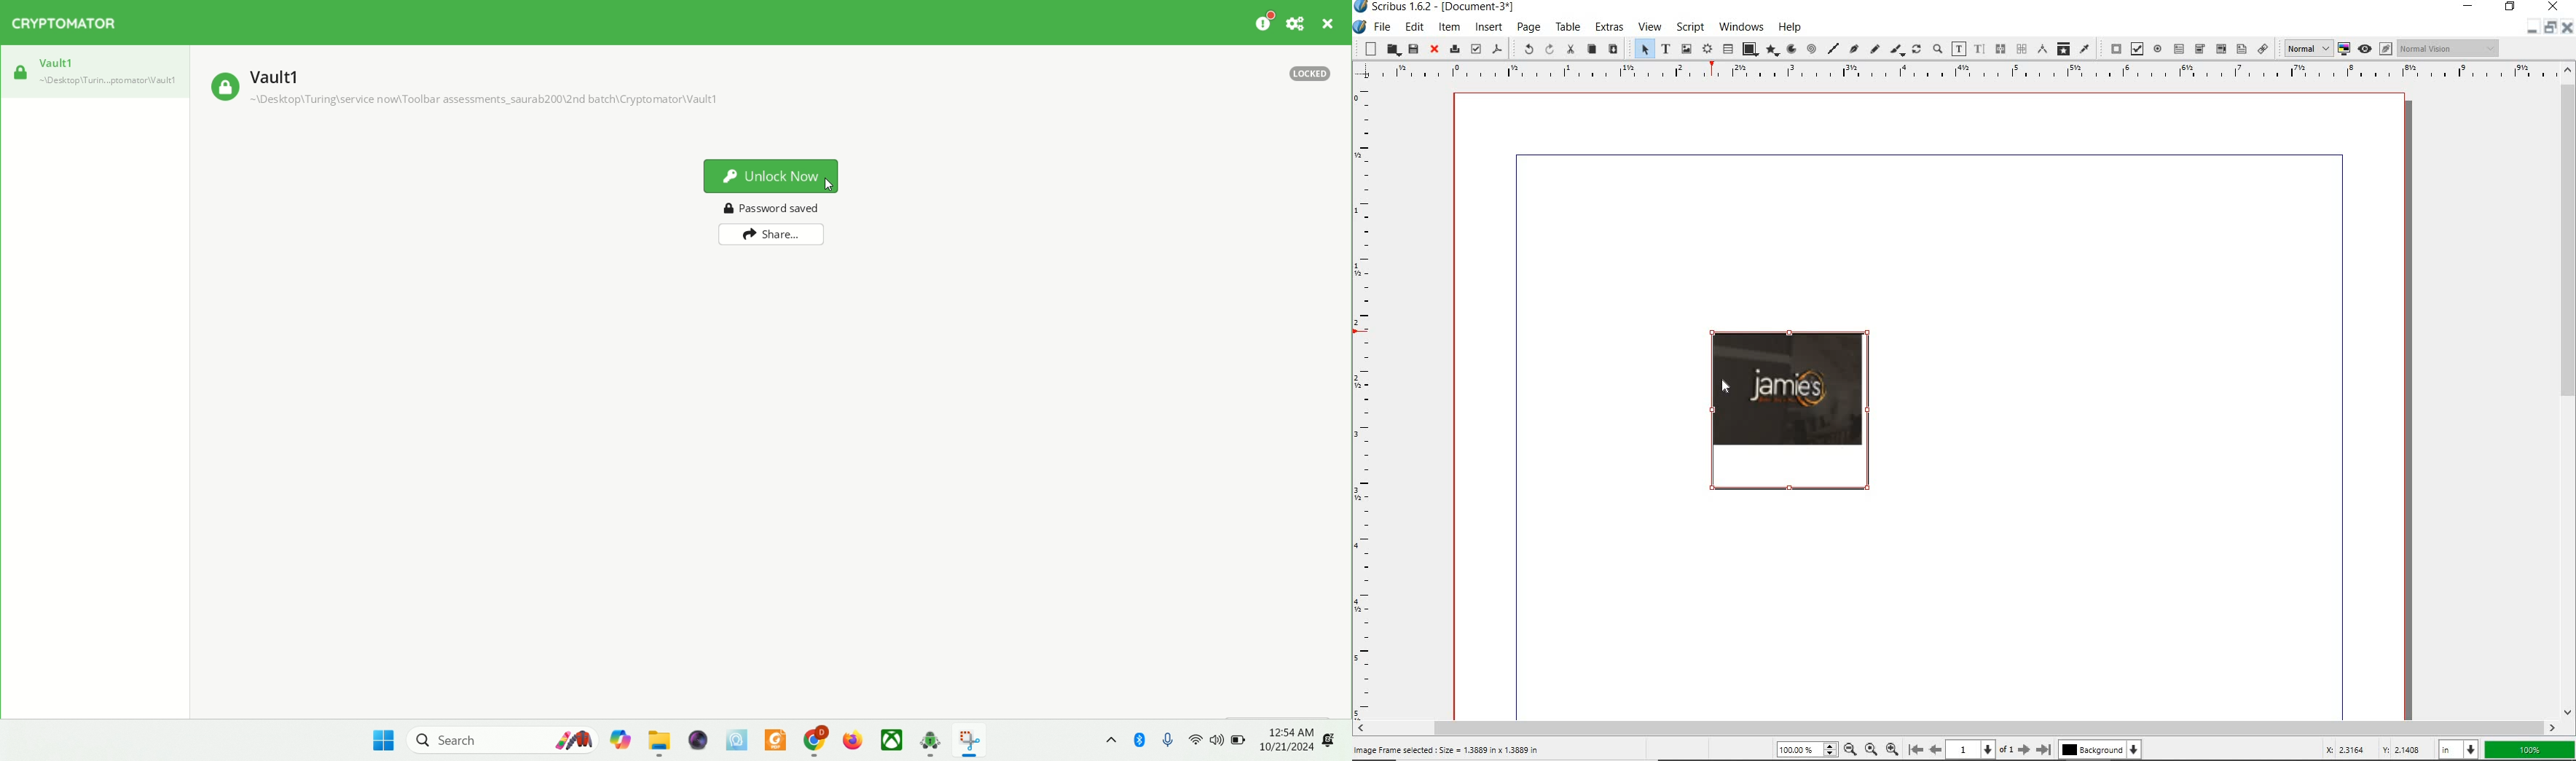  I want to click on image frame, so click(1686, 50).